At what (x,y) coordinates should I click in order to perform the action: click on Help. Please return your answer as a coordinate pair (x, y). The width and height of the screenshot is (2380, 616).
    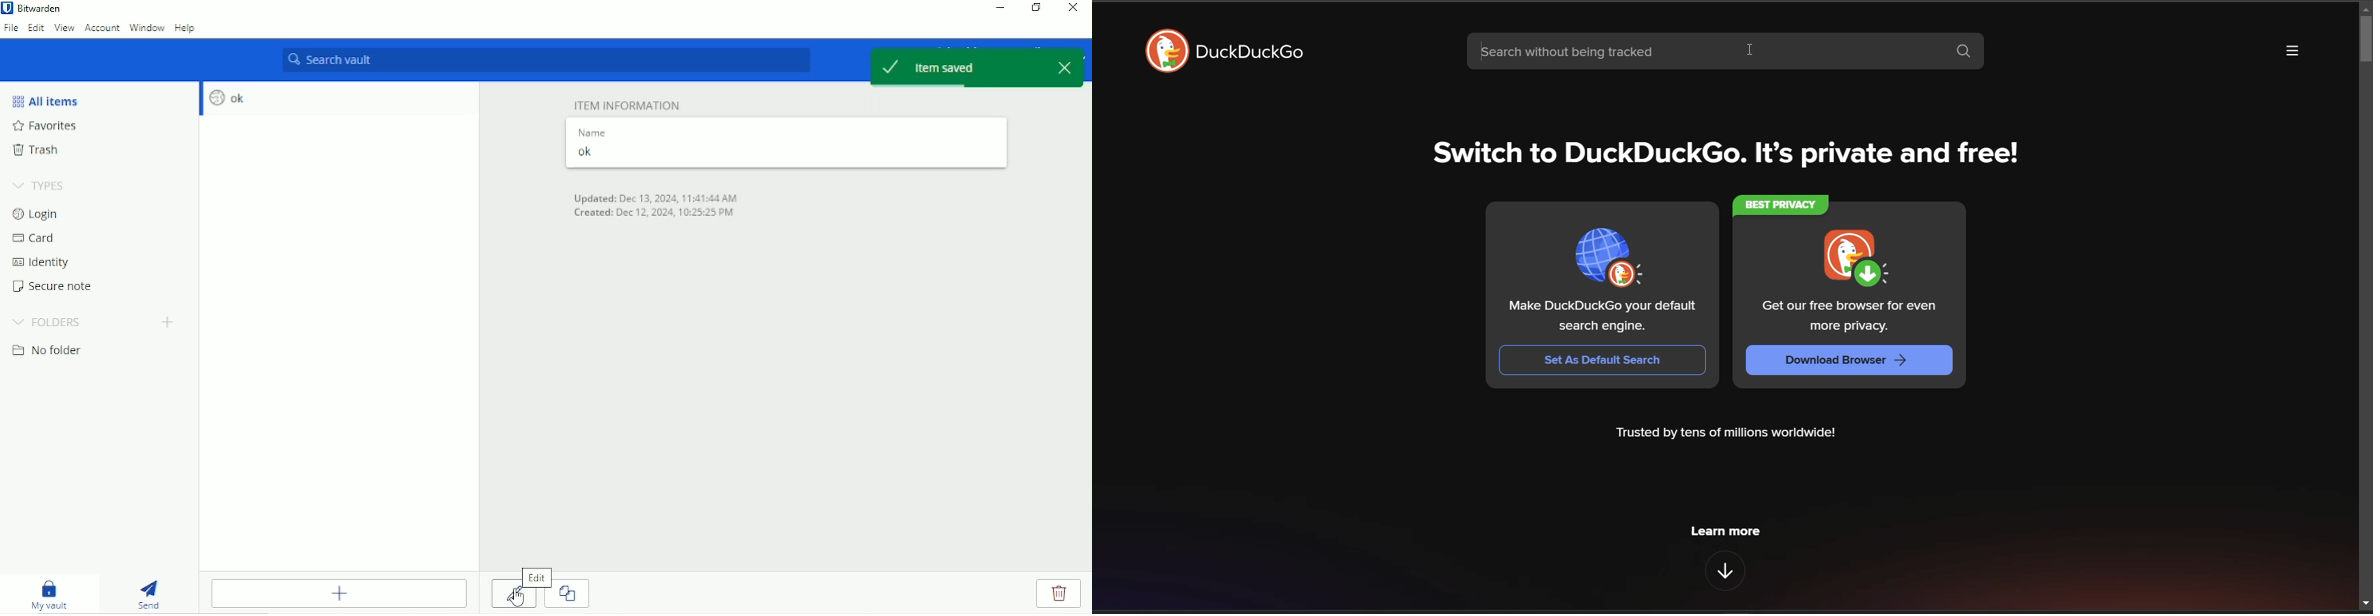
    Looking at the image, I should click on (185, 28).